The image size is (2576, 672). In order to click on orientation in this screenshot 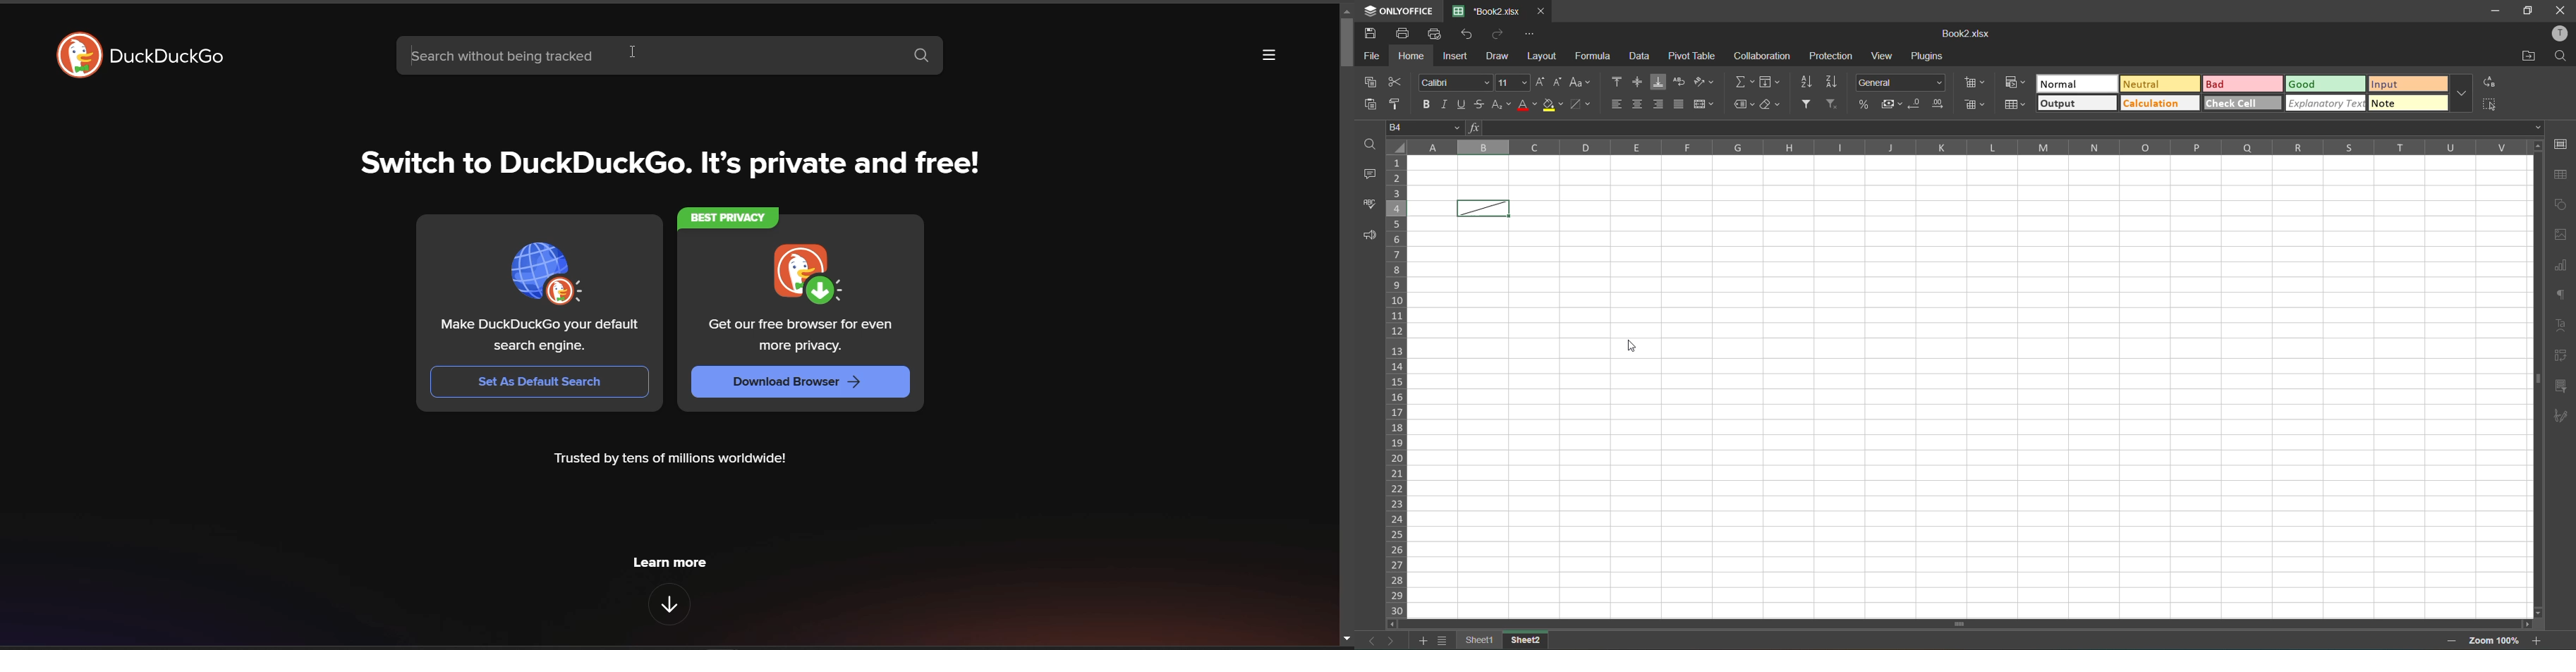, I will do `click(1704, 82)`.